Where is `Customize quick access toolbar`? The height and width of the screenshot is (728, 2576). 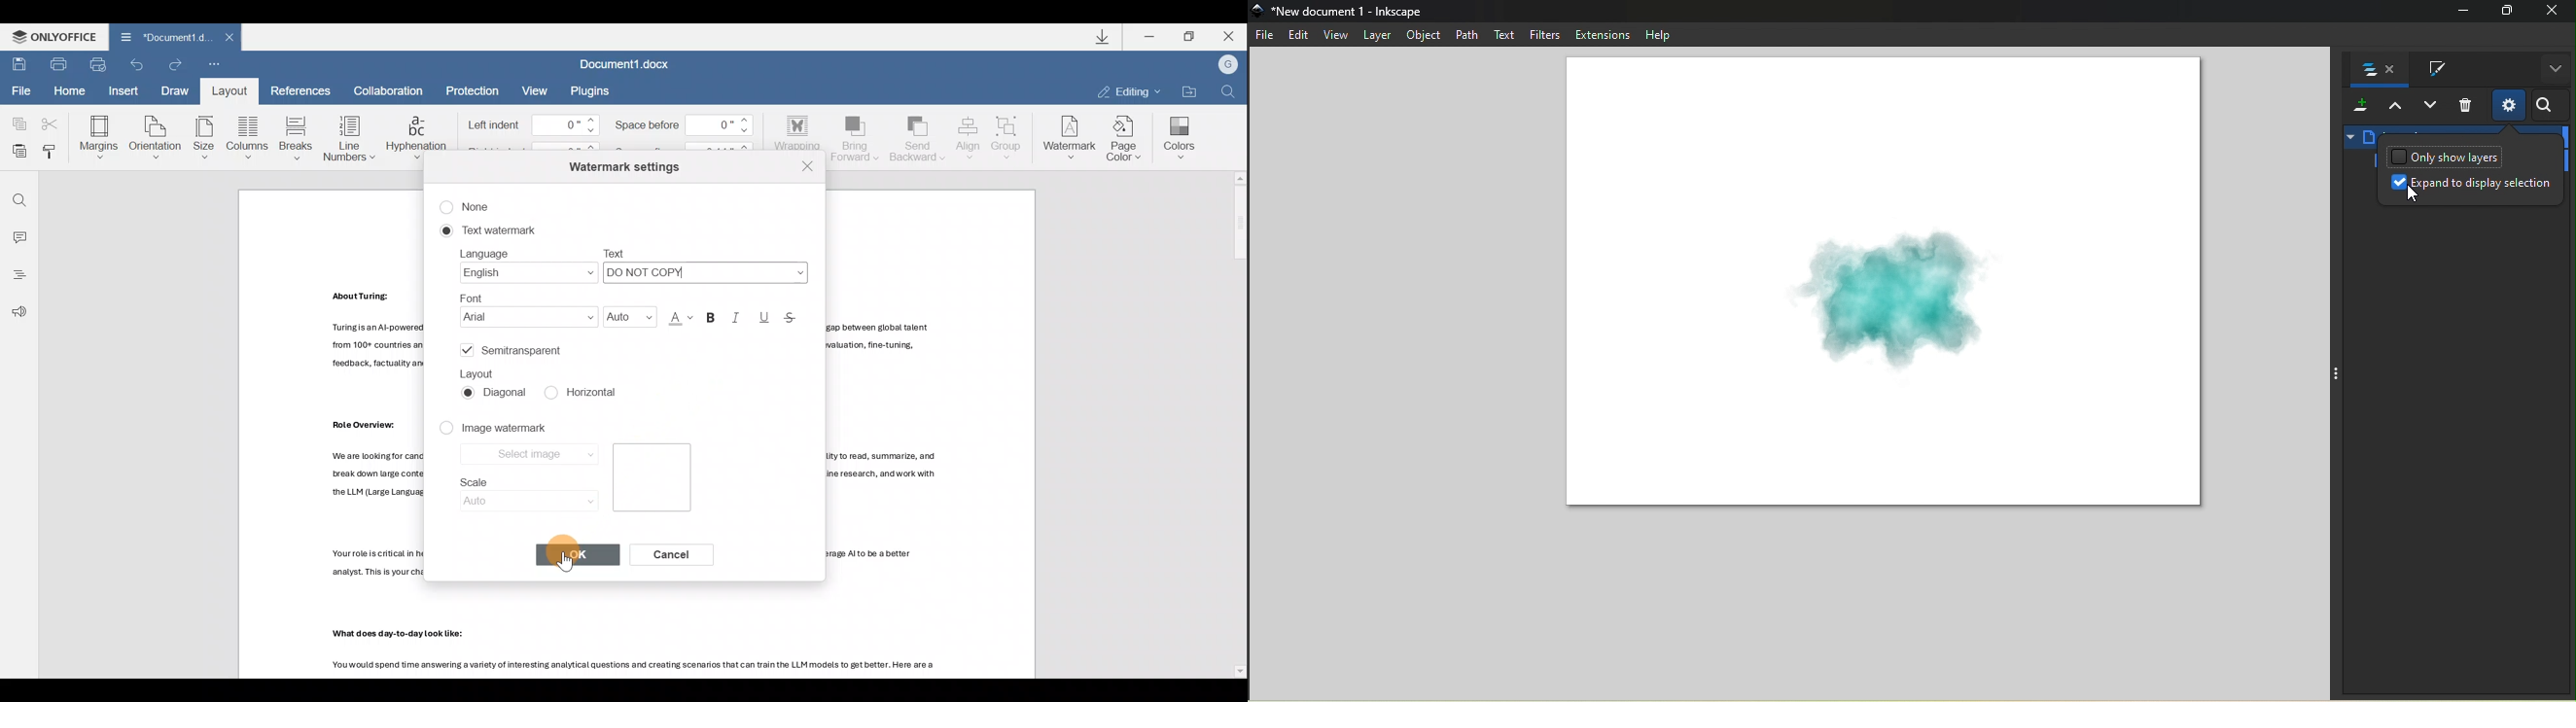
Customize quick access toolbar is located at coordinates (211, 65).